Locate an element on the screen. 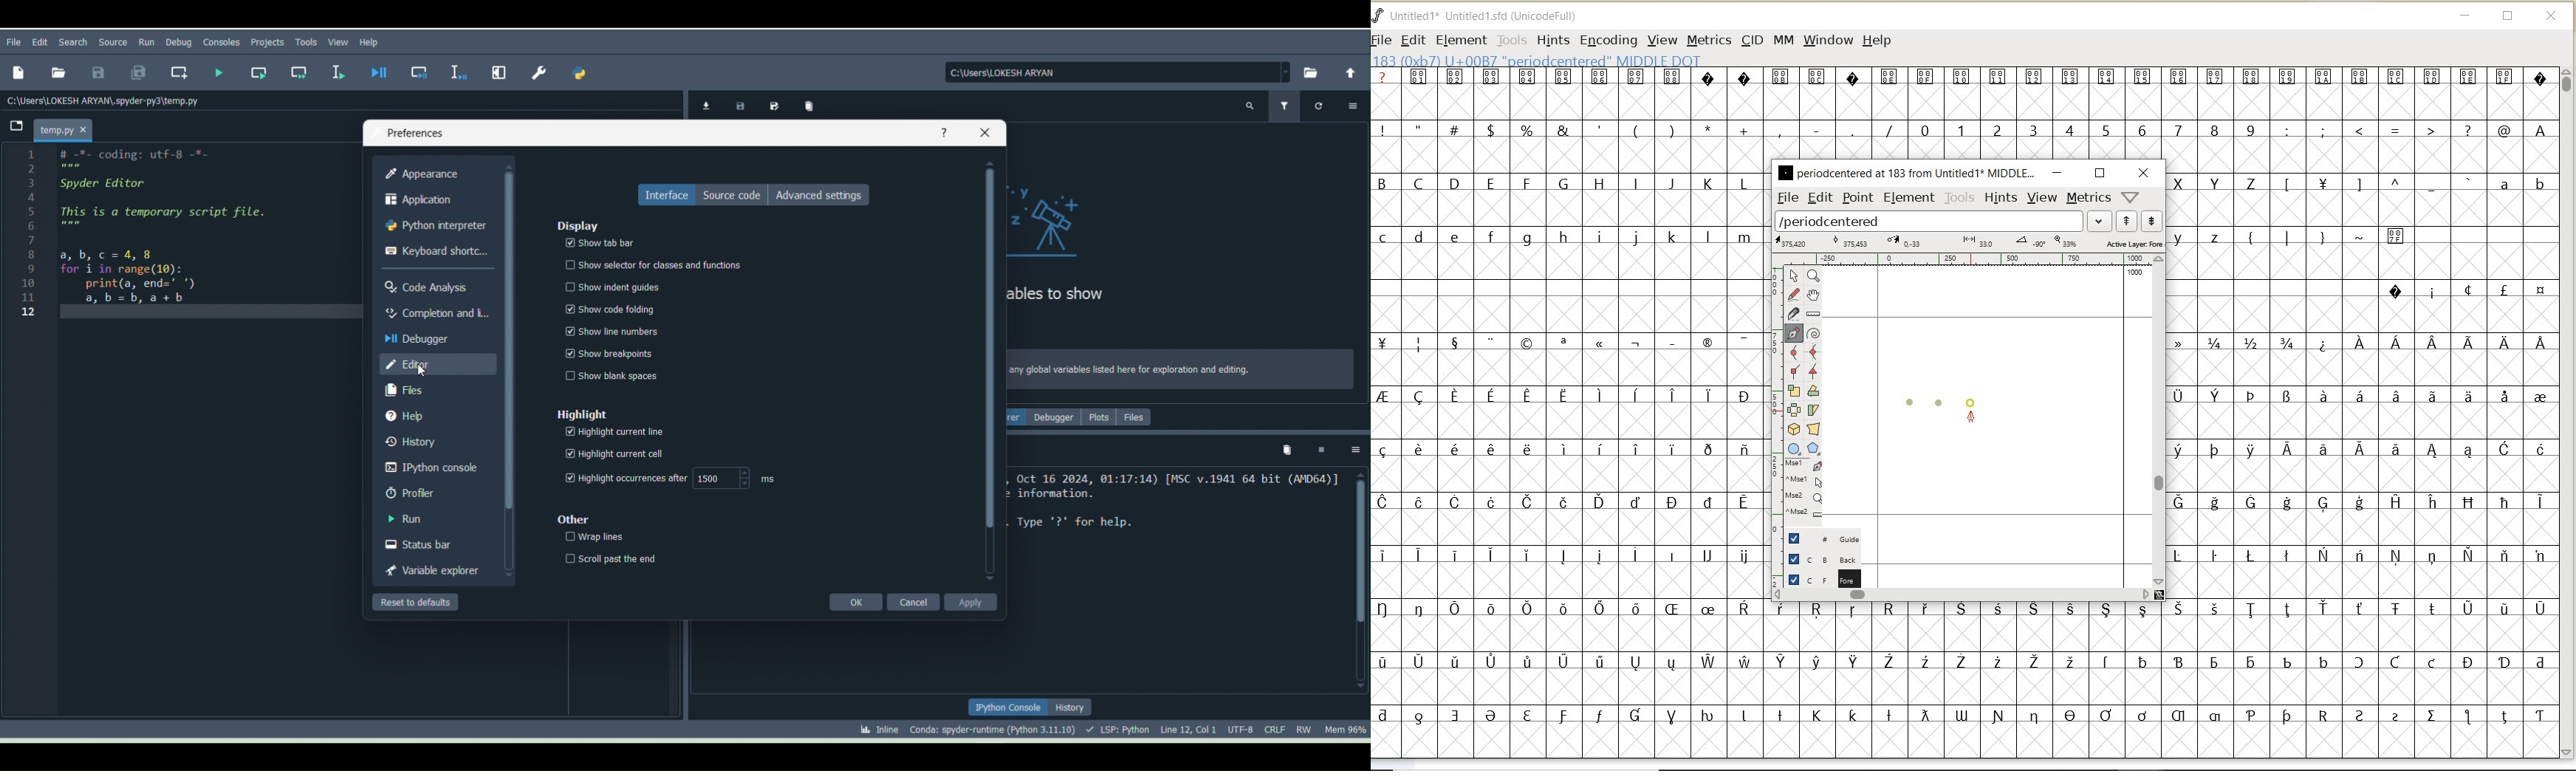 The width and height of the screenshot is (2576, 784). Interface is located at coordinates (660, 194).